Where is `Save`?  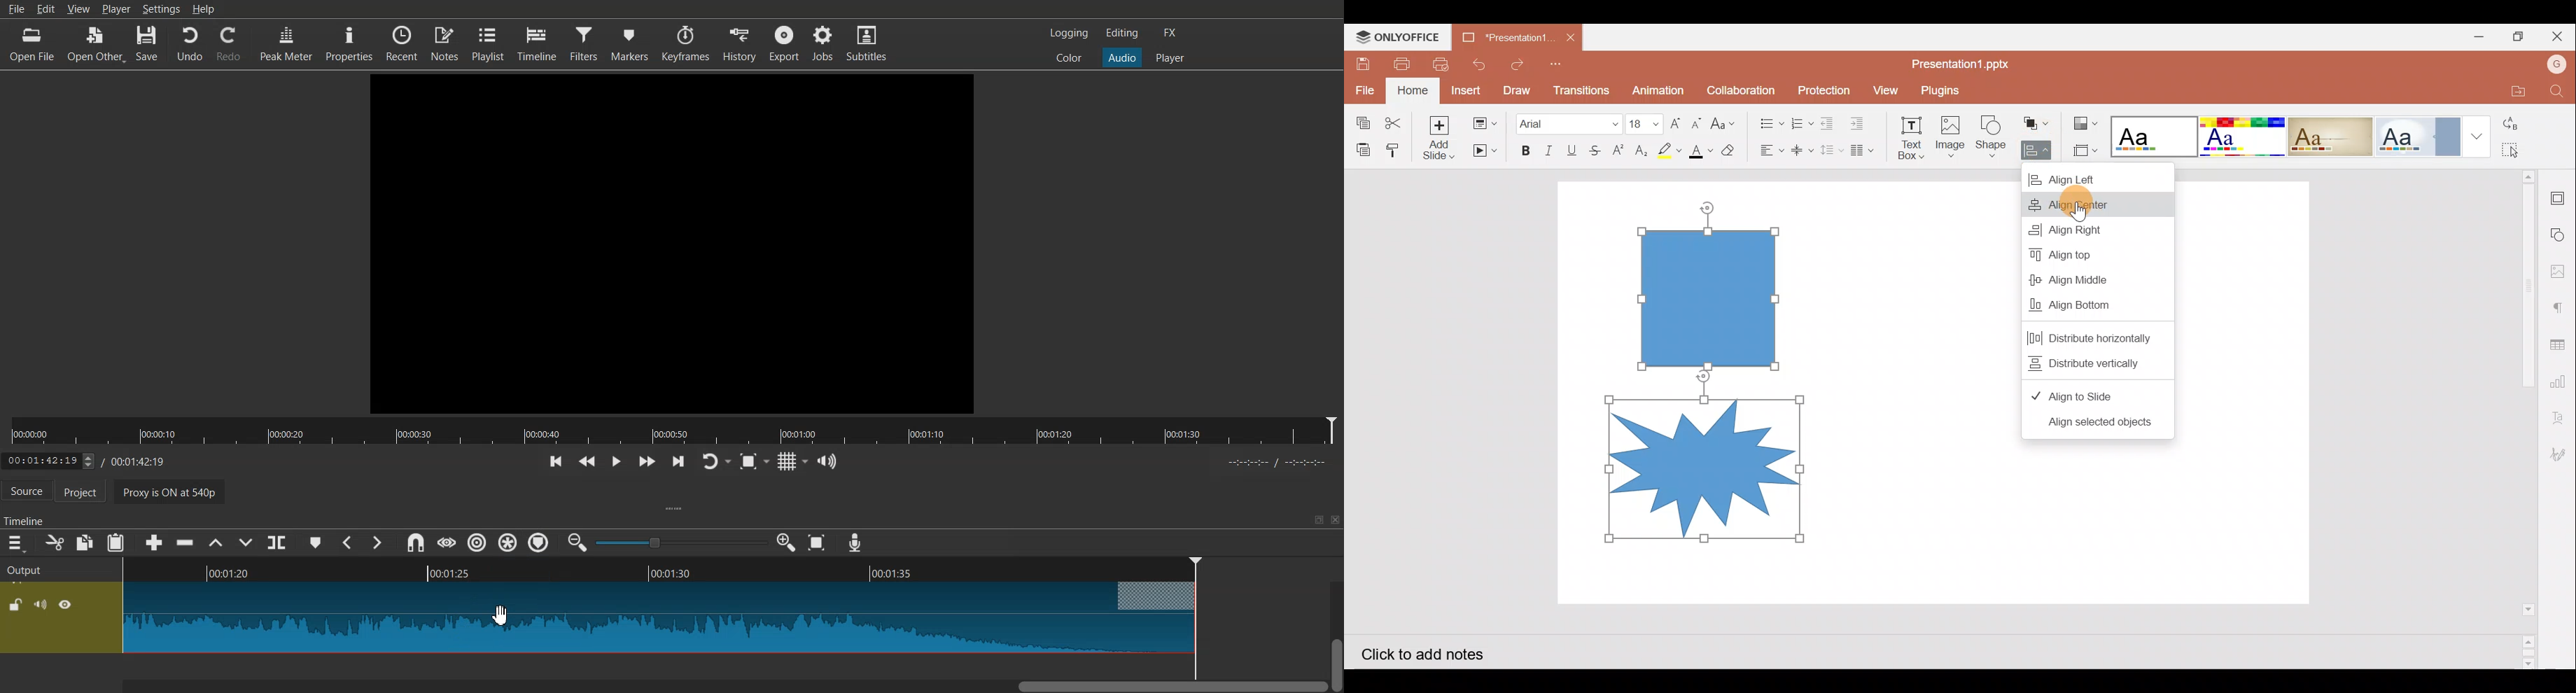 Save is located at coordinates (1364, 60).